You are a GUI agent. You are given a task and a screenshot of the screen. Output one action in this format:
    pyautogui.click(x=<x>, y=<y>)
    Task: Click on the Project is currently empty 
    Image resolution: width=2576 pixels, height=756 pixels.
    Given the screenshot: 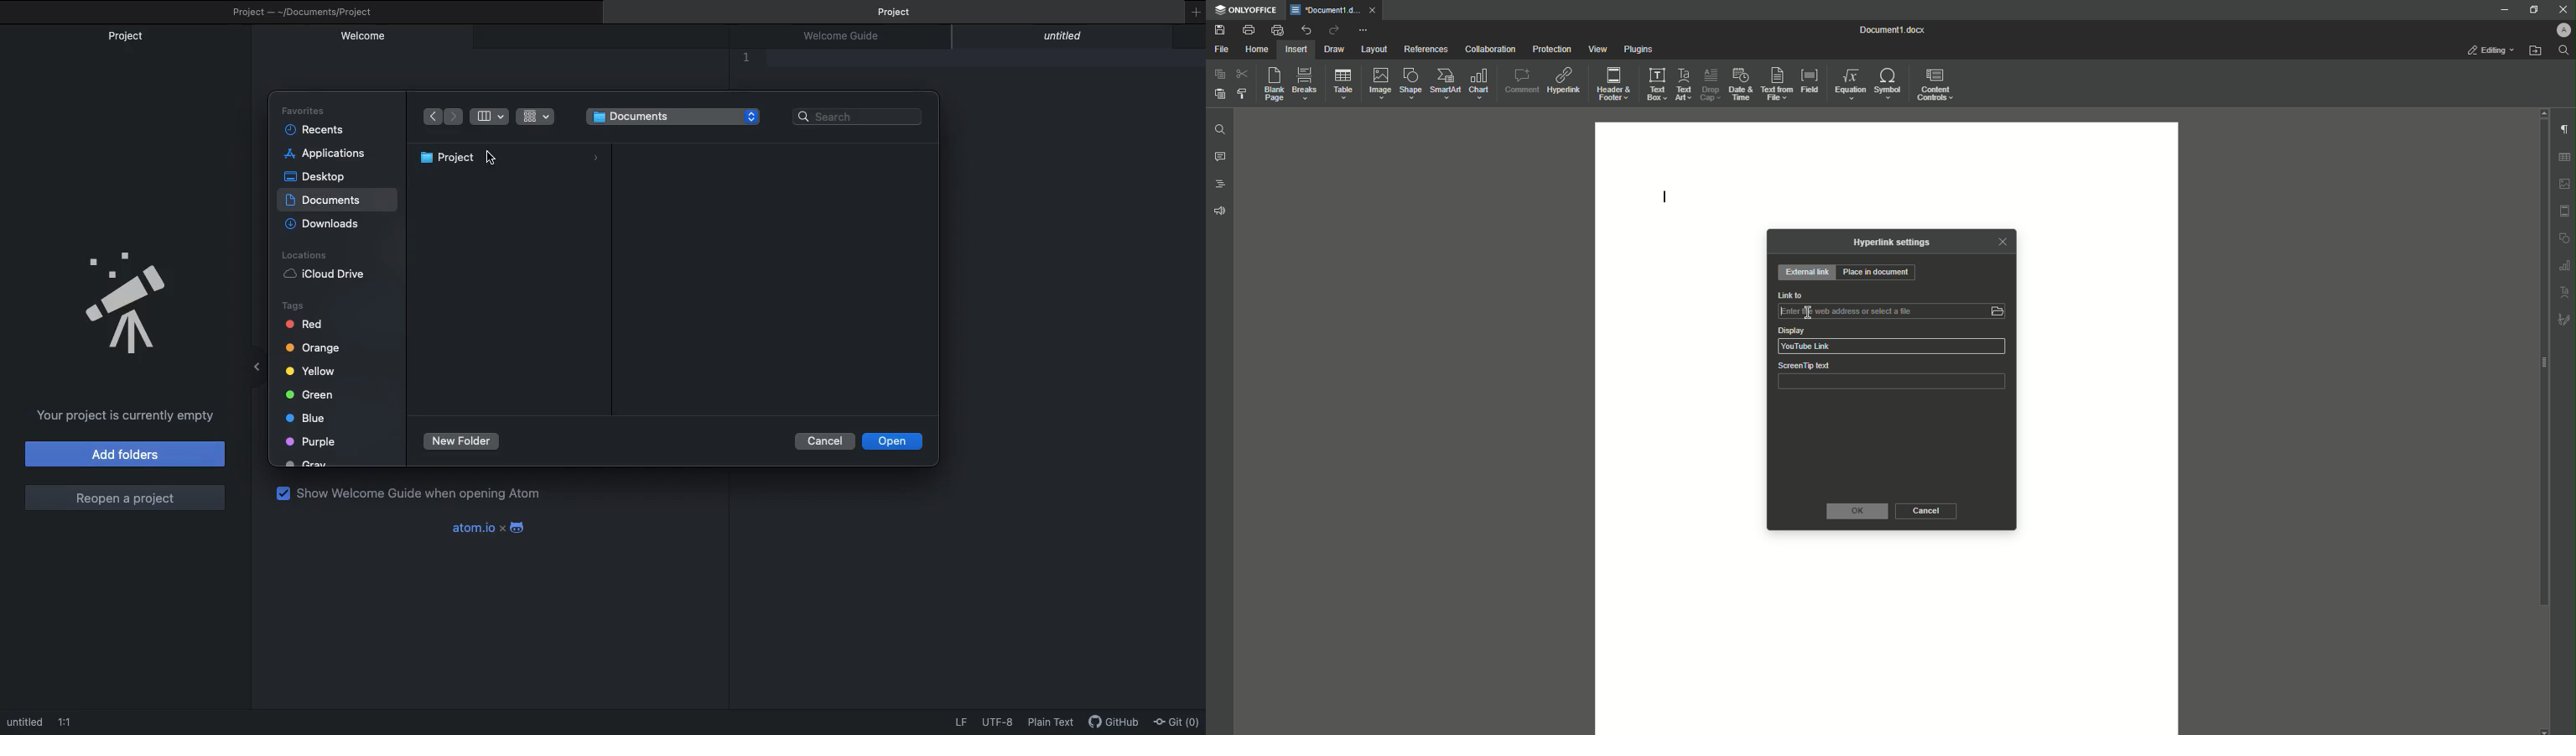 What is the action you would take?
    pyautogui.click(x=124, y=417)
    